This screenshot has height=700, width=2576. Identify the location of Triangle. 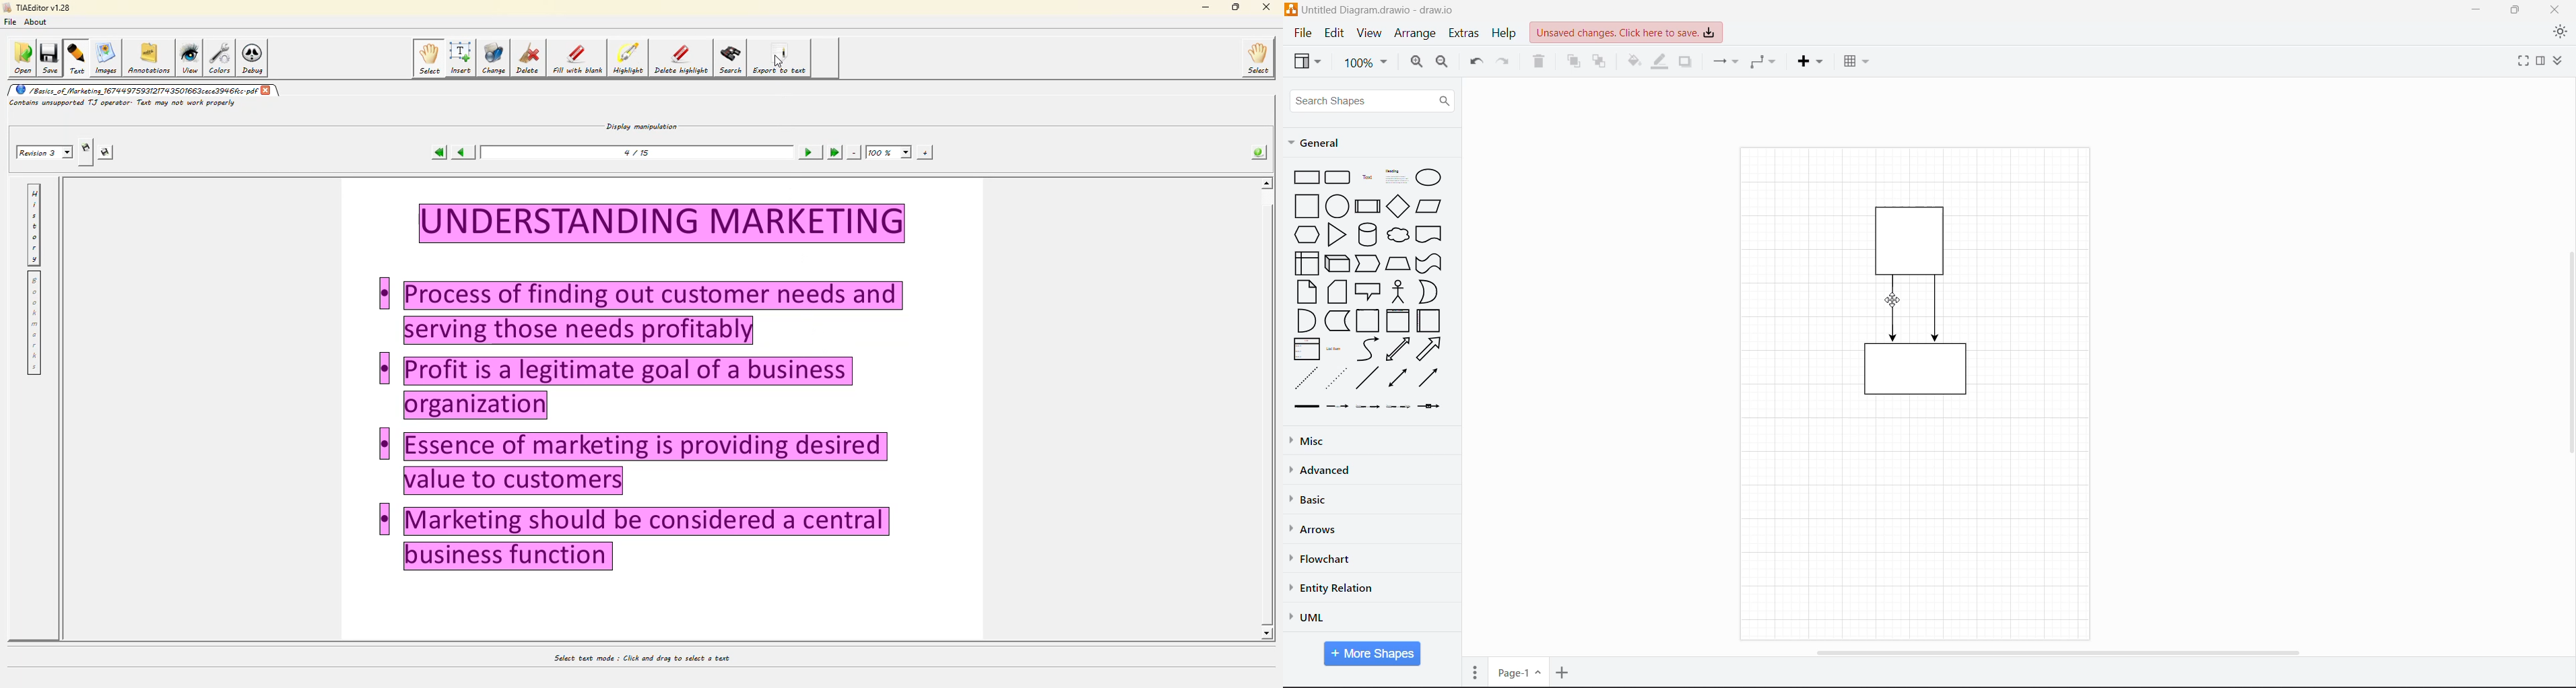
(1337, 234).